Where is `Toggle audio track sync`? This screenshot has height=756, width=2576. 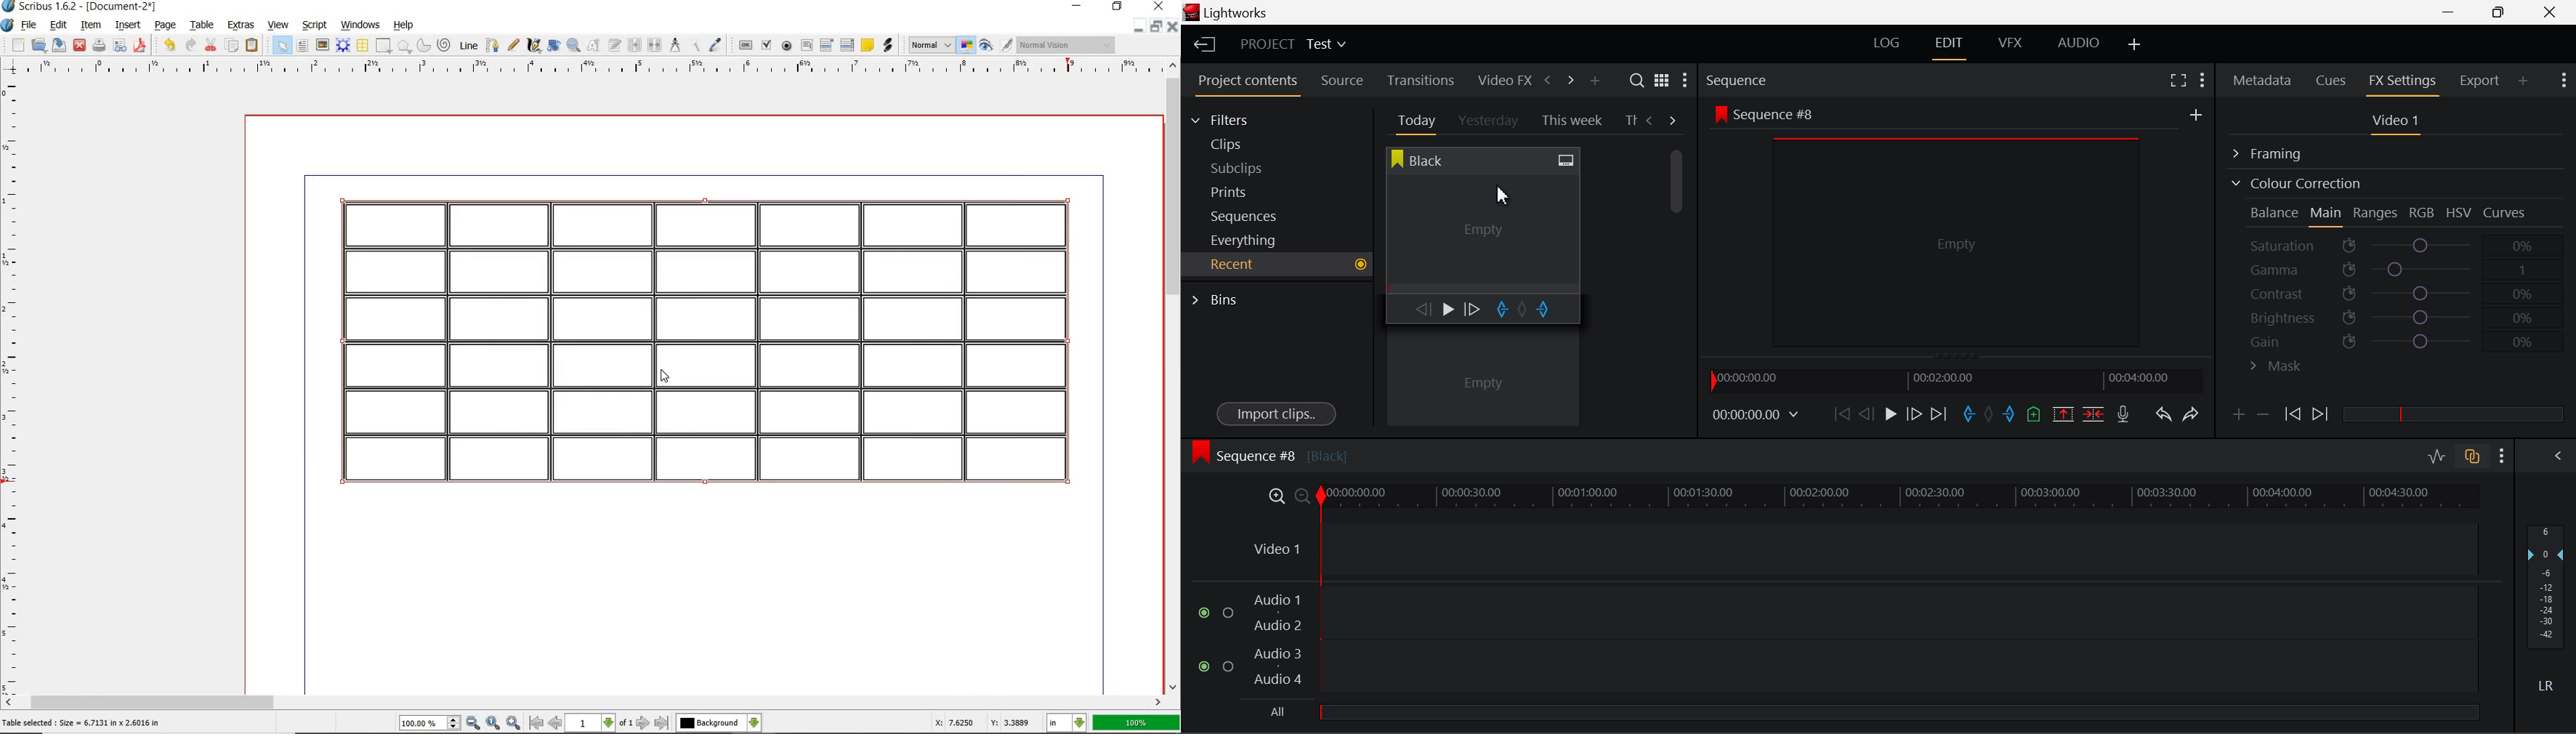 Toggle audio track sync is located at coordinates (2473, 455).